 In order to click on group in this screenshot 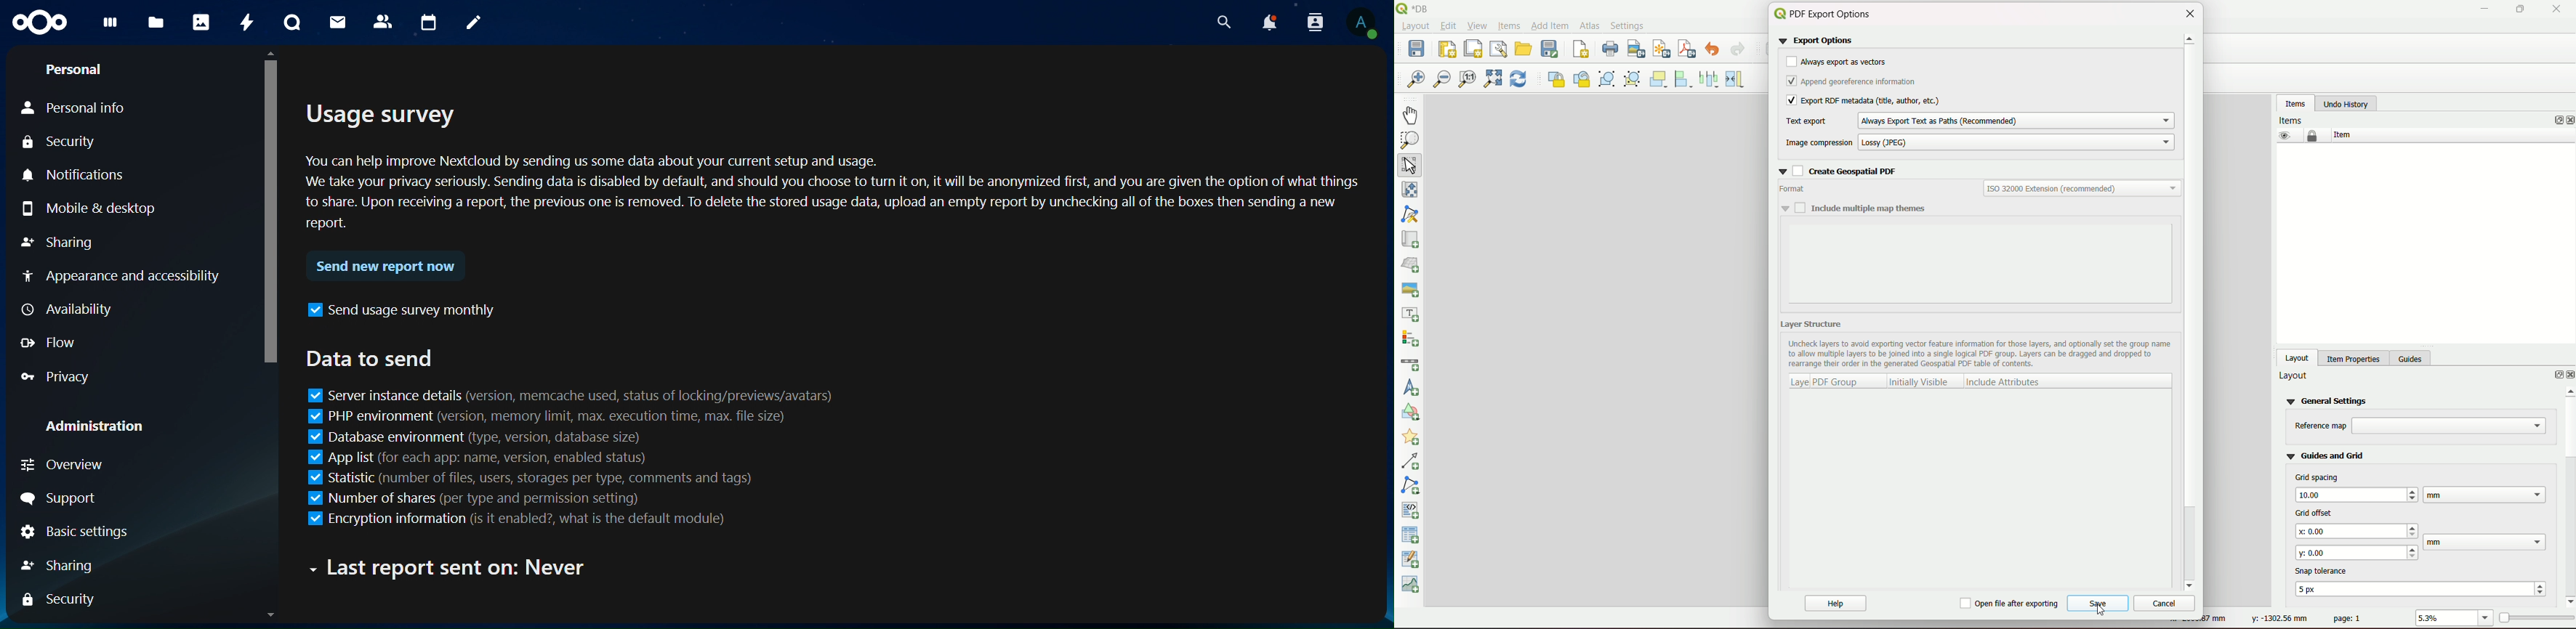, I will do `click(1607, 79)`.